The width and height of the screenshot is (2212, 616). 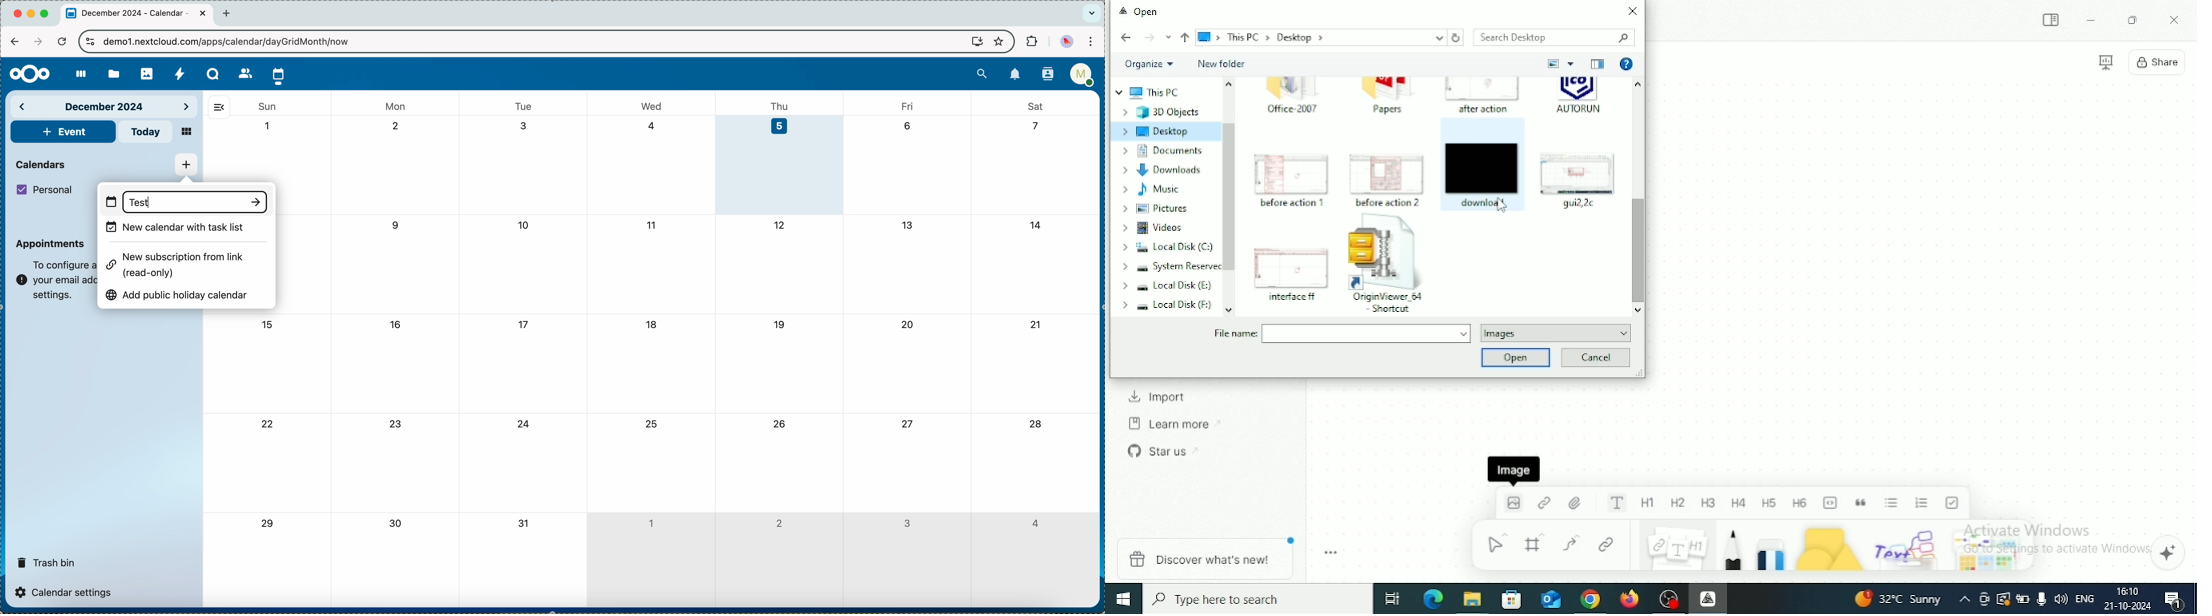 I want to click on hide side bar, so click(x=219, y=107).